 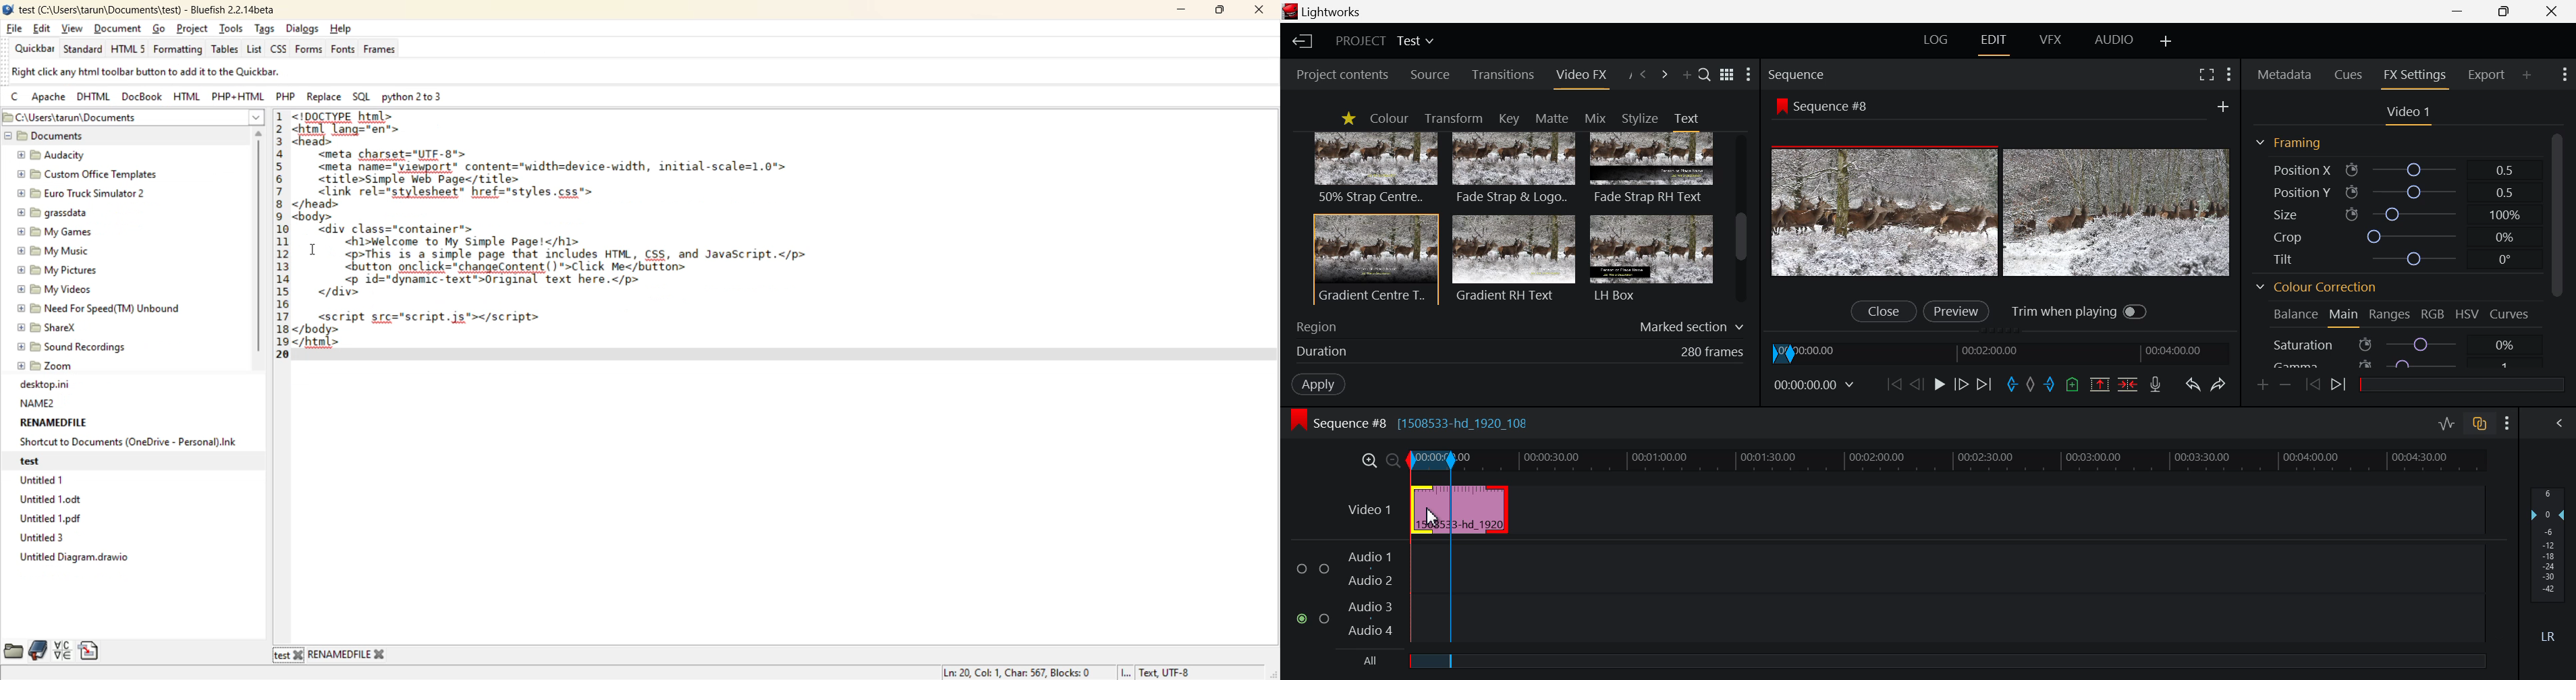 I want to click on audio 1, so click(x=1369, y=555).